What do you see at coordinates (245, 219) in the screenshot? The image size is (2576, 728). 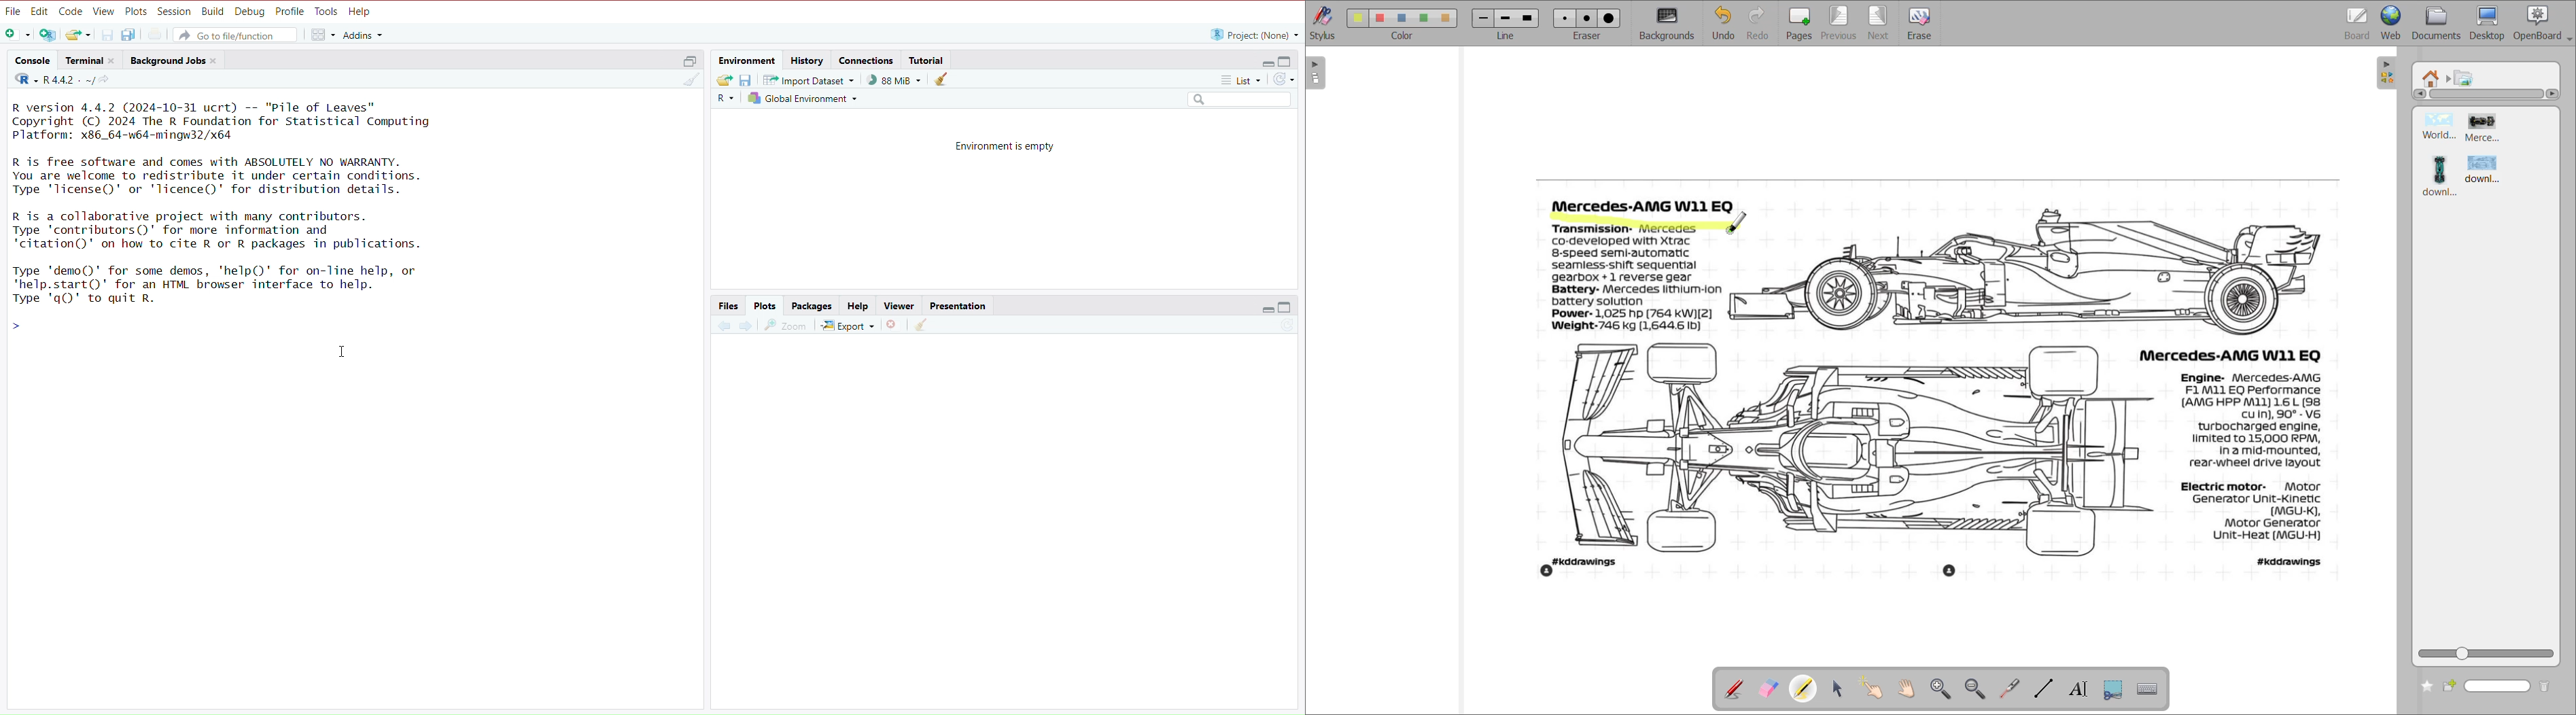 I see `R version 4.4.2 (2024-10-31 ucrt) -- "Pile of Leaves"
Copyright (C) 2024 The R Foundation for Statistical Computing
Platform: x86_64-w64-mingw32/x64

R is free software and comes with ABSOLUTELY NO WARRANTY.
You are welcome to redistribute it under certain conditions.
Type 'license()' or 'licence()' for distribution details.

R is a collaborative project with many contributors.

Type 'contributors()' for more information and

"citation()' on how to cite R or R packages in publications.
Type 'demo()' for some demos, ‘help()' for on-line help, or
'help.start()' for an HTML browser interface to help.

Type 'qQ)' to quit R.

>` at bounding box center [245, 219].